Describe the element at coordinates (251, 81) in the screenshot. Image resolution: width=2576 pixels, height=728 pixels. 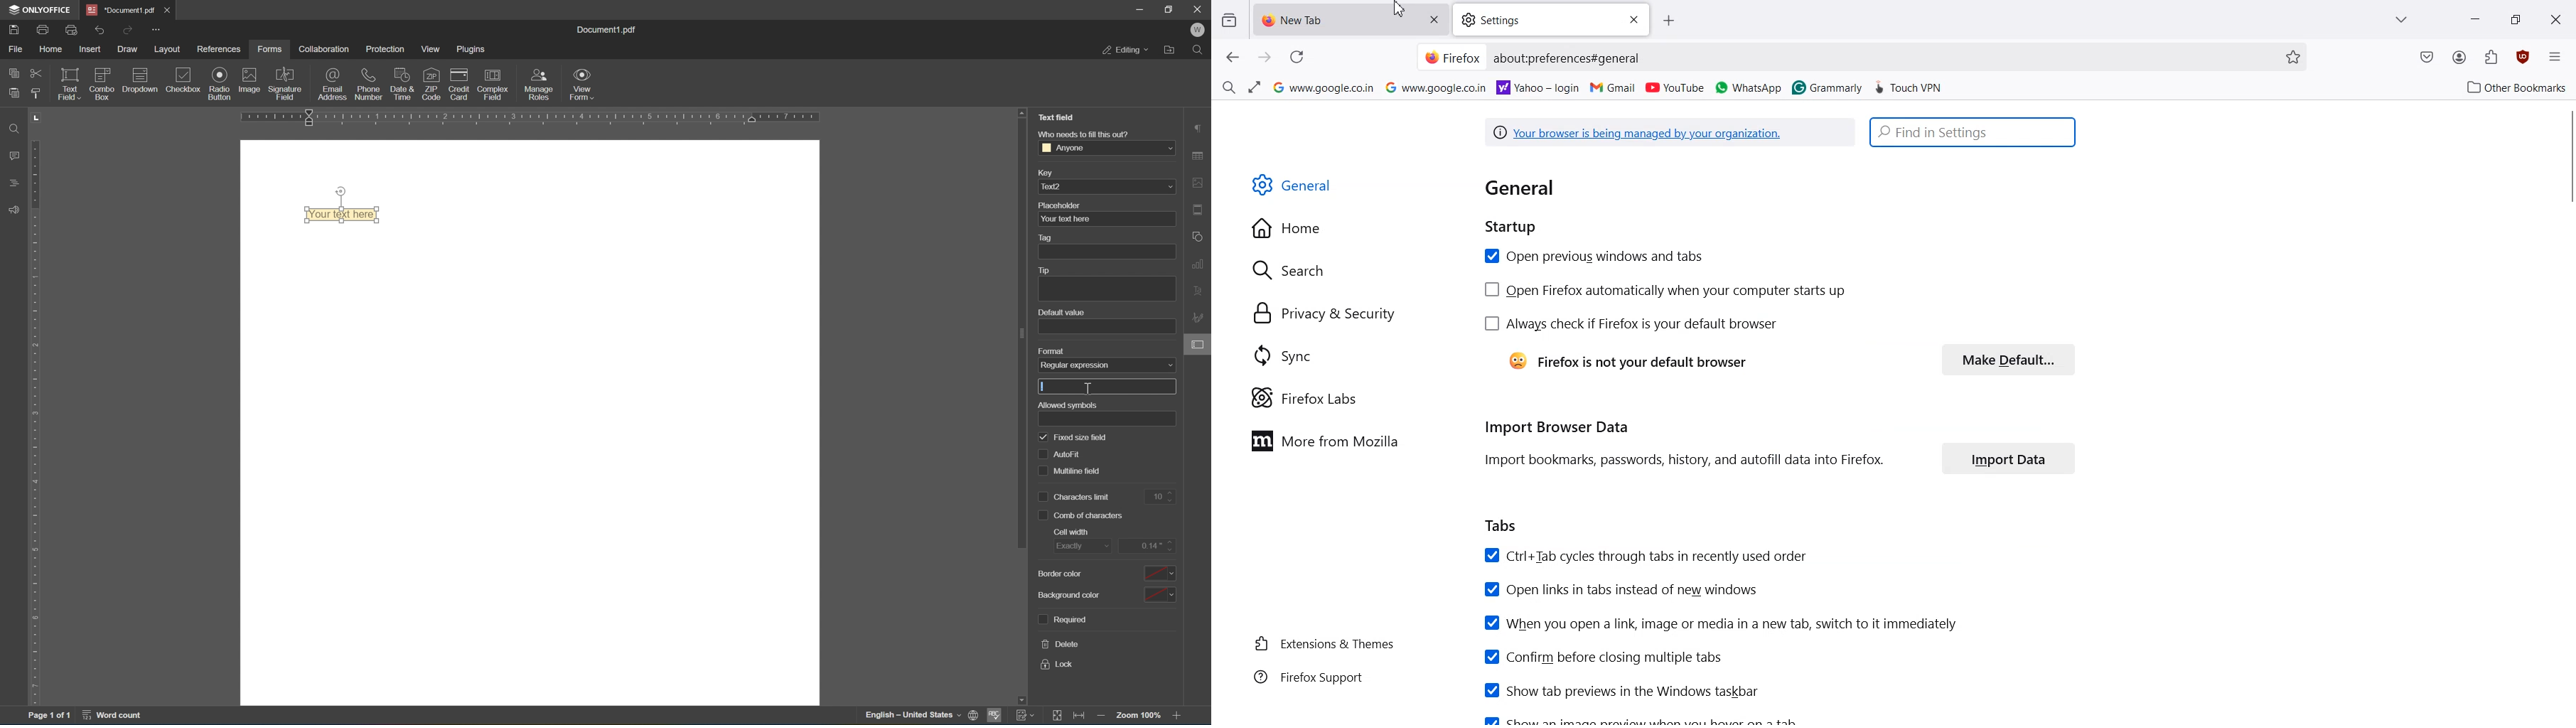
I see `image` at that location.